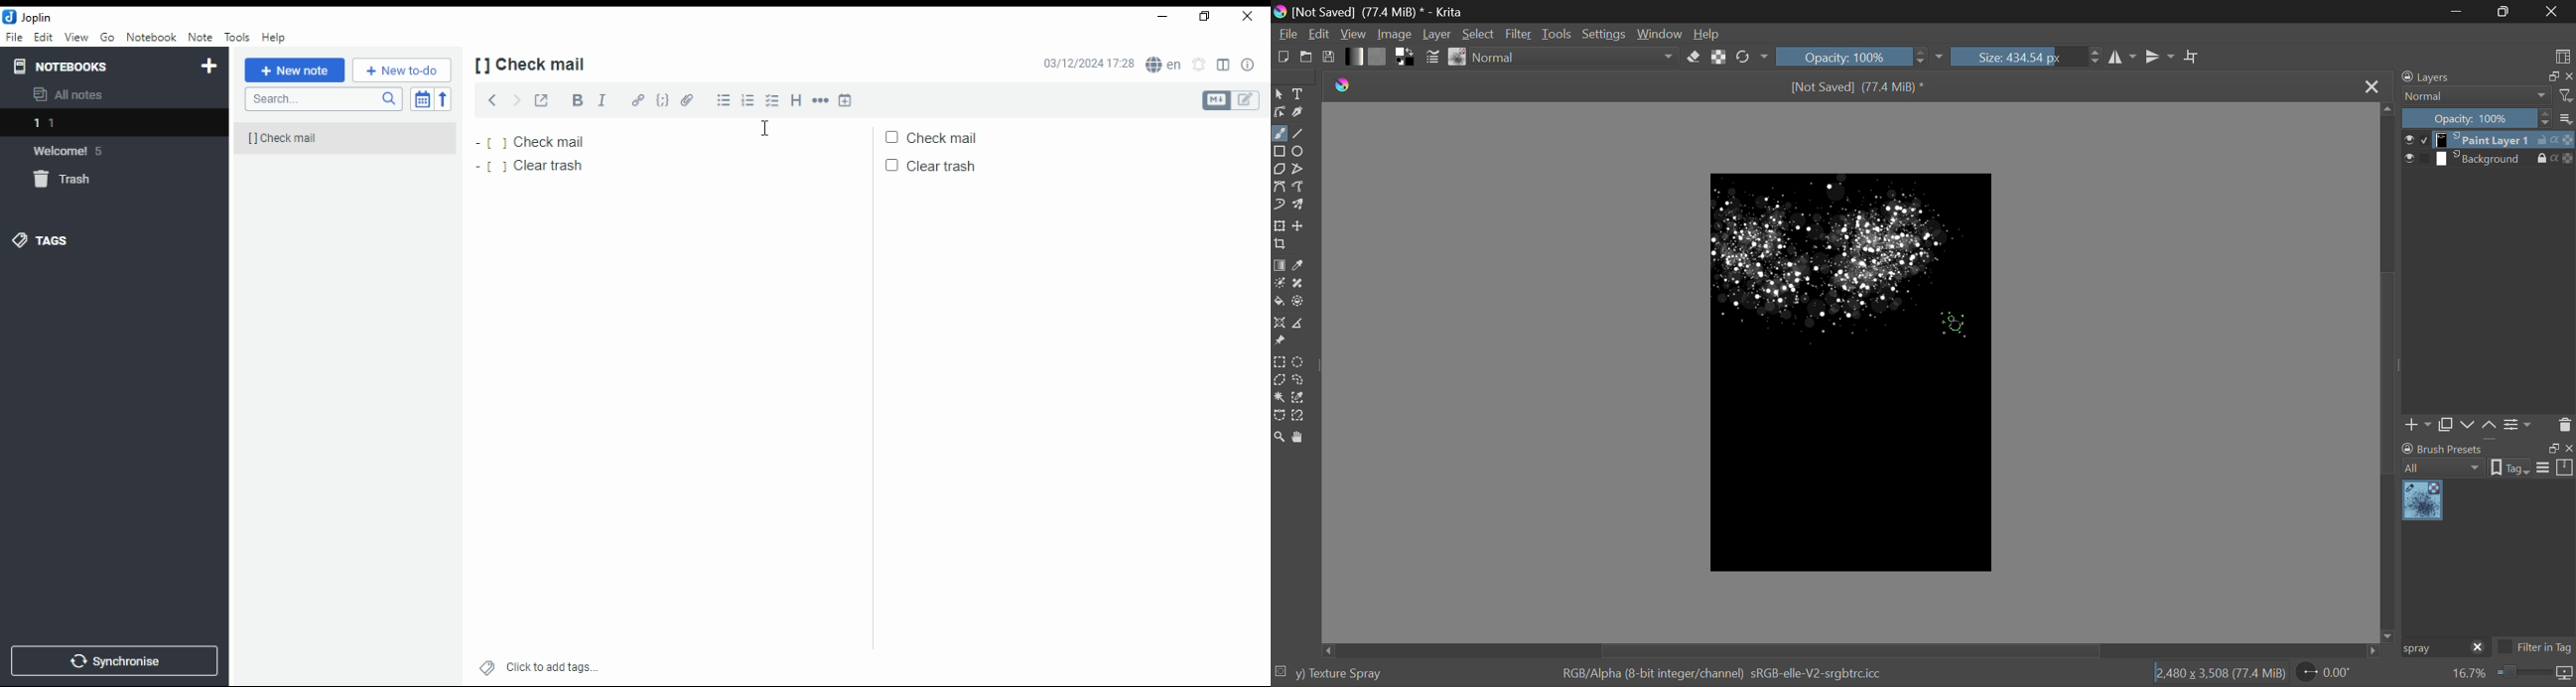  Describe the element at coordinates (941, 138) in the screenshot. I see `check ` at that location.